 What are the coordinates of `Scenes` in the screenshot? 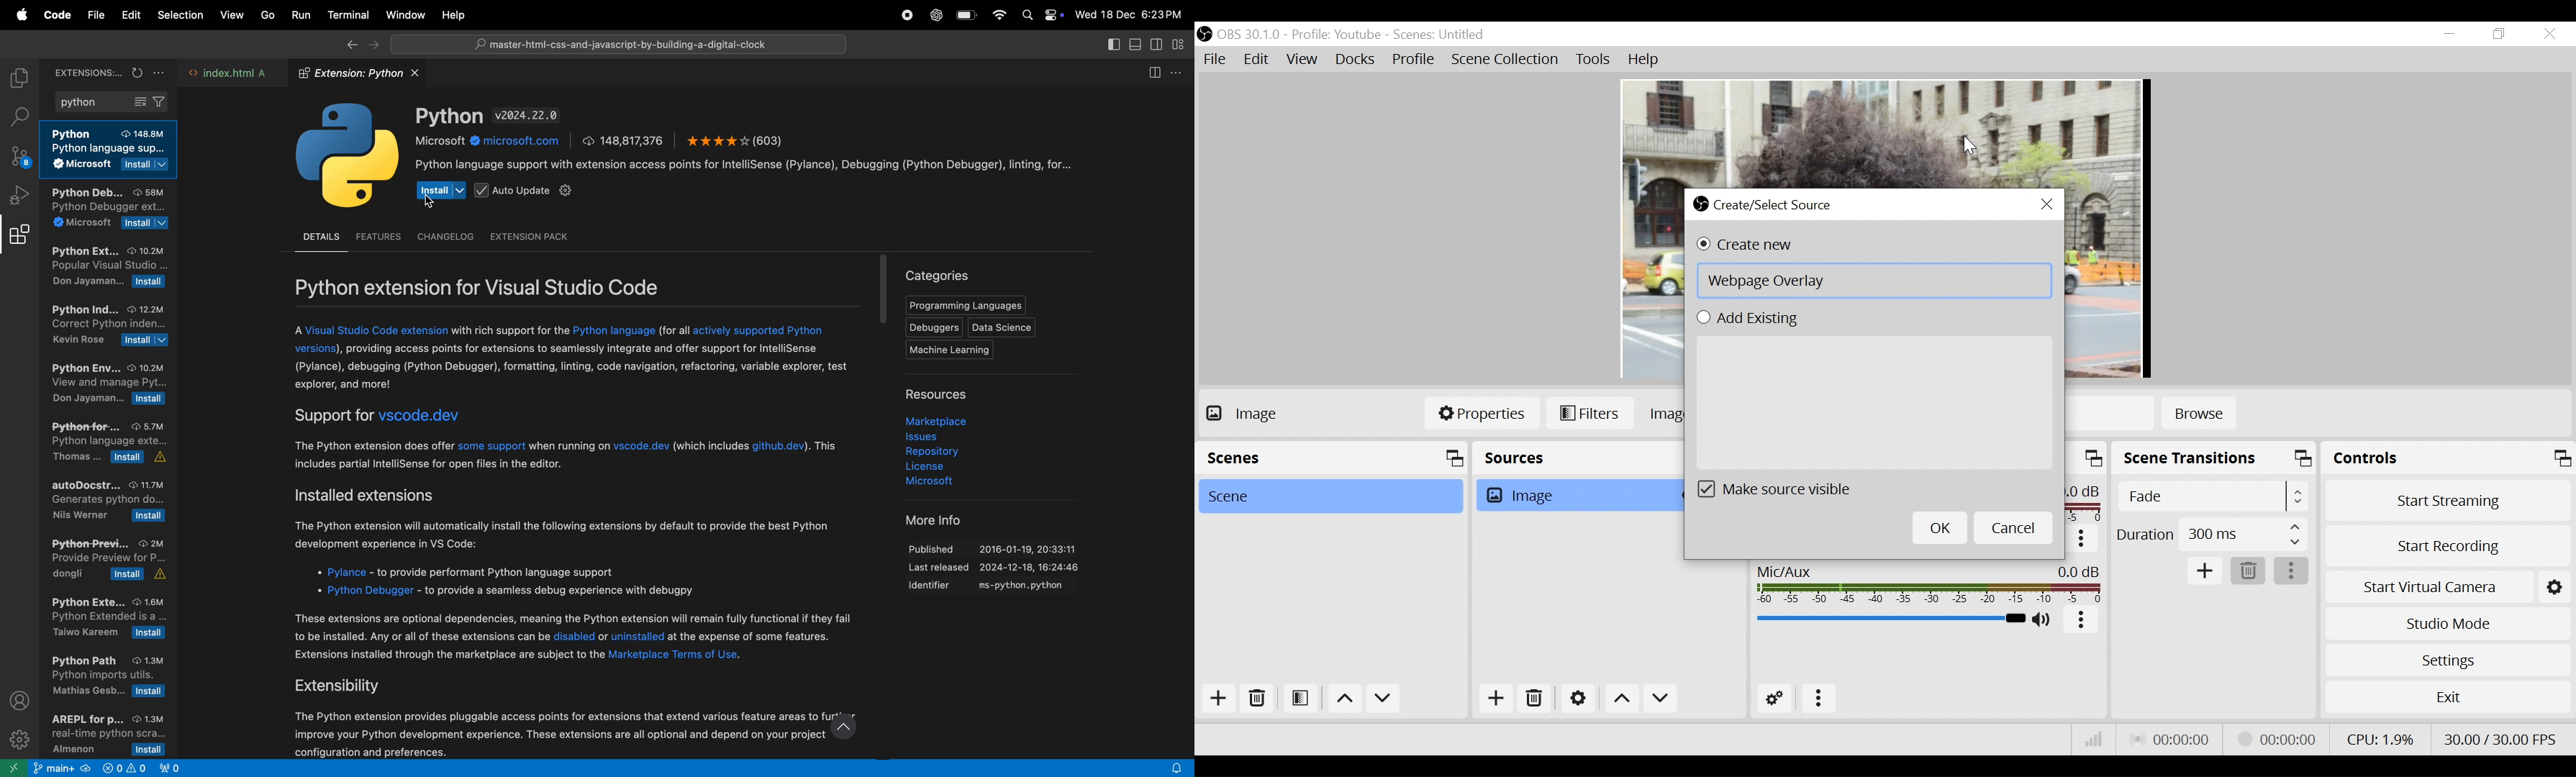 It's located at (1333, 458).